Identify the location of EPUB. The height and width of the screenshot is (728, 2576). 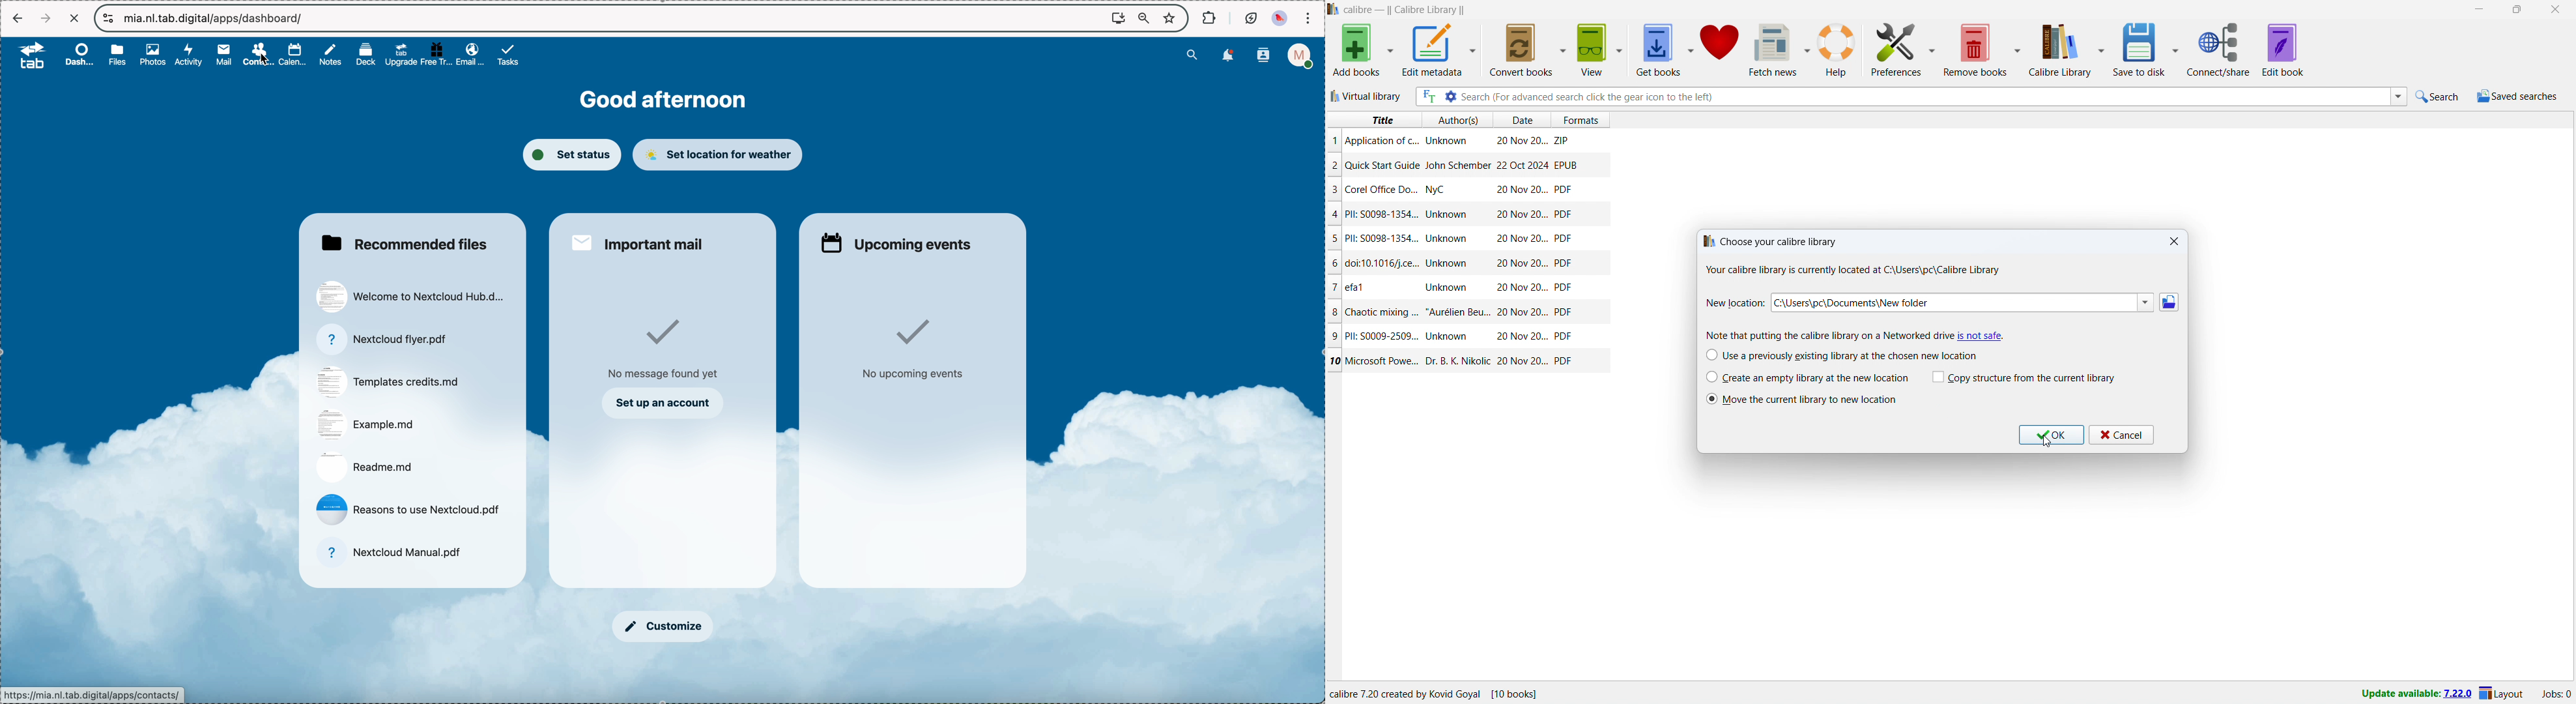
(1566, 164).